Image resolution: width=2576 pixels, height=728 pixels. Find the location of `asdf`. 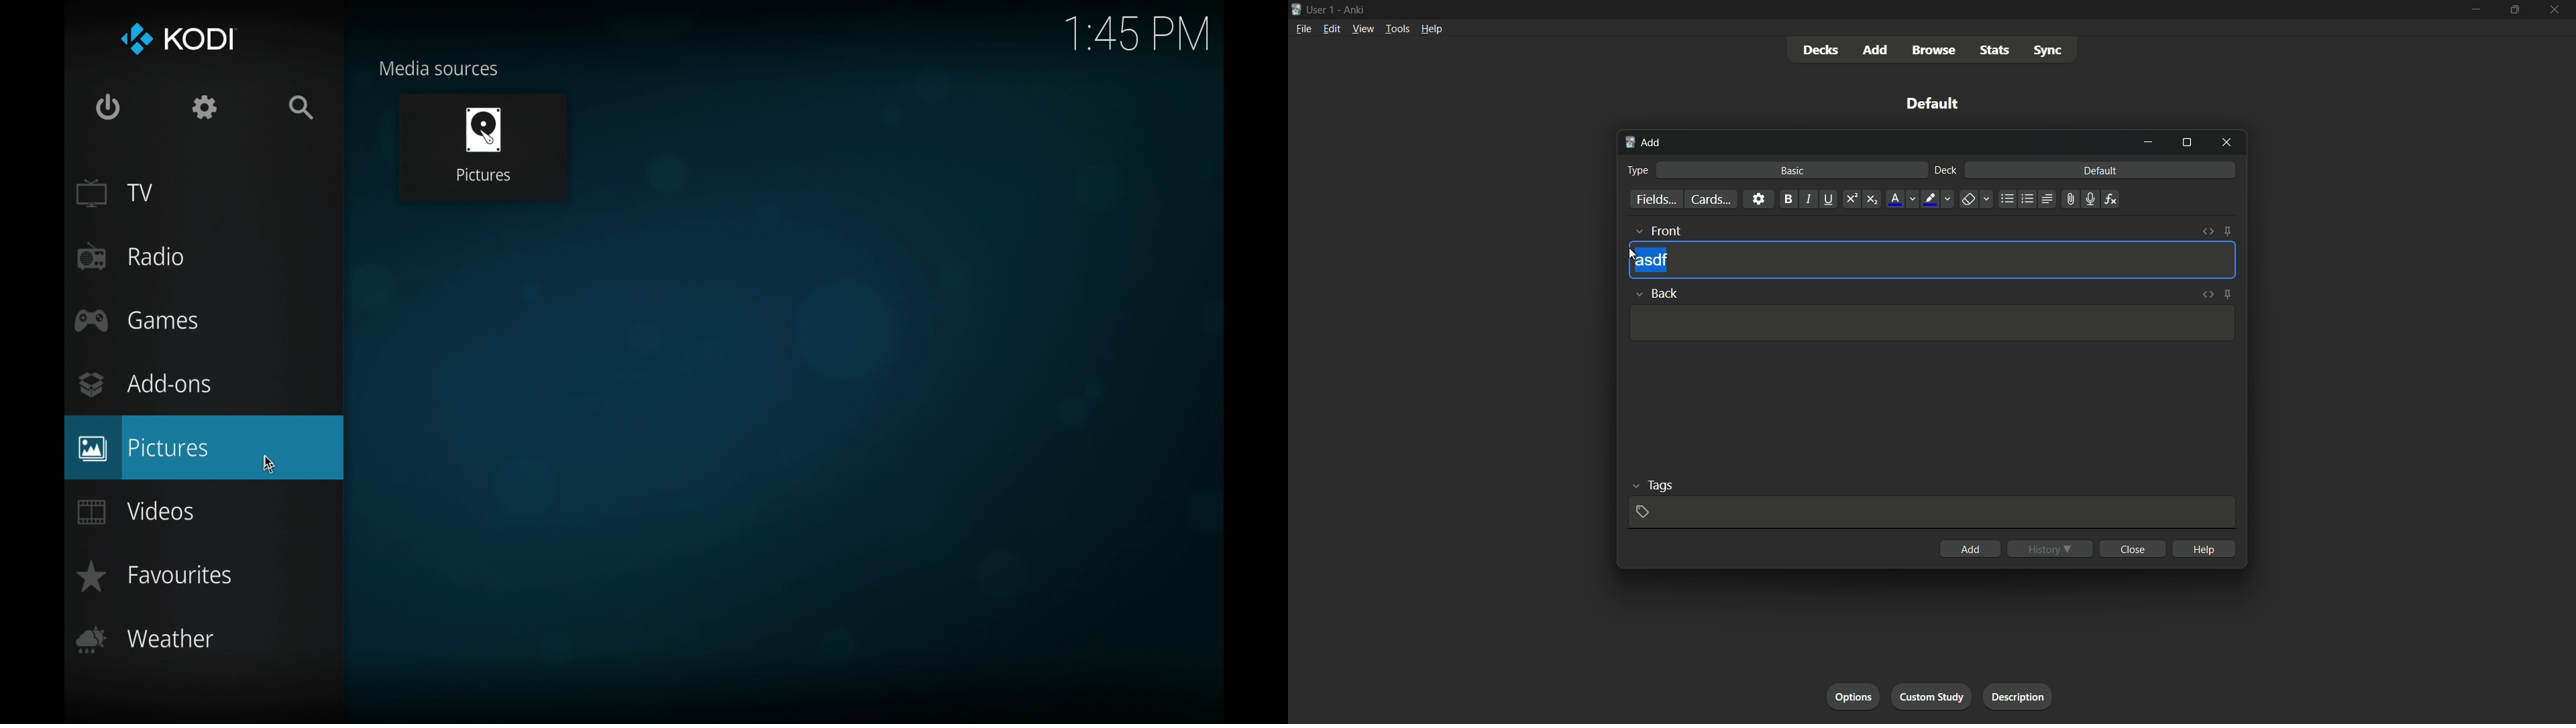

asdf is located at coordinates (1652, 261).